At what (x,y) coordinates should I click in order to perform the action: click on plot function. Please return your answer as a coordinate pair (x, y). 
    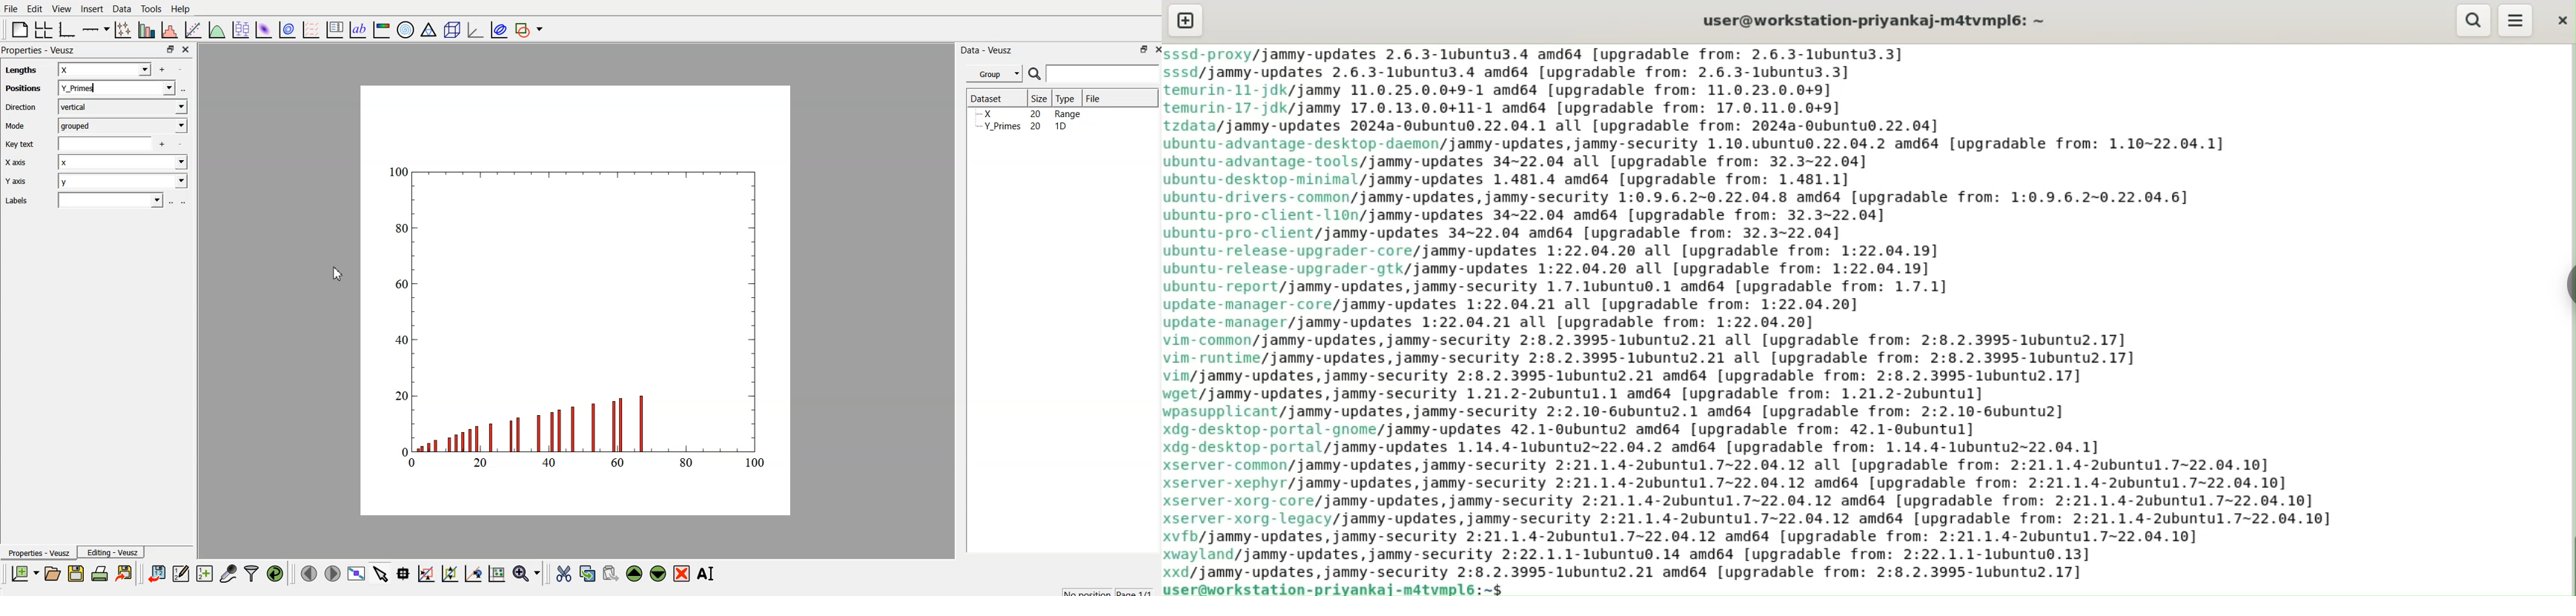
    Looking at the image, I should click on (215, 30).